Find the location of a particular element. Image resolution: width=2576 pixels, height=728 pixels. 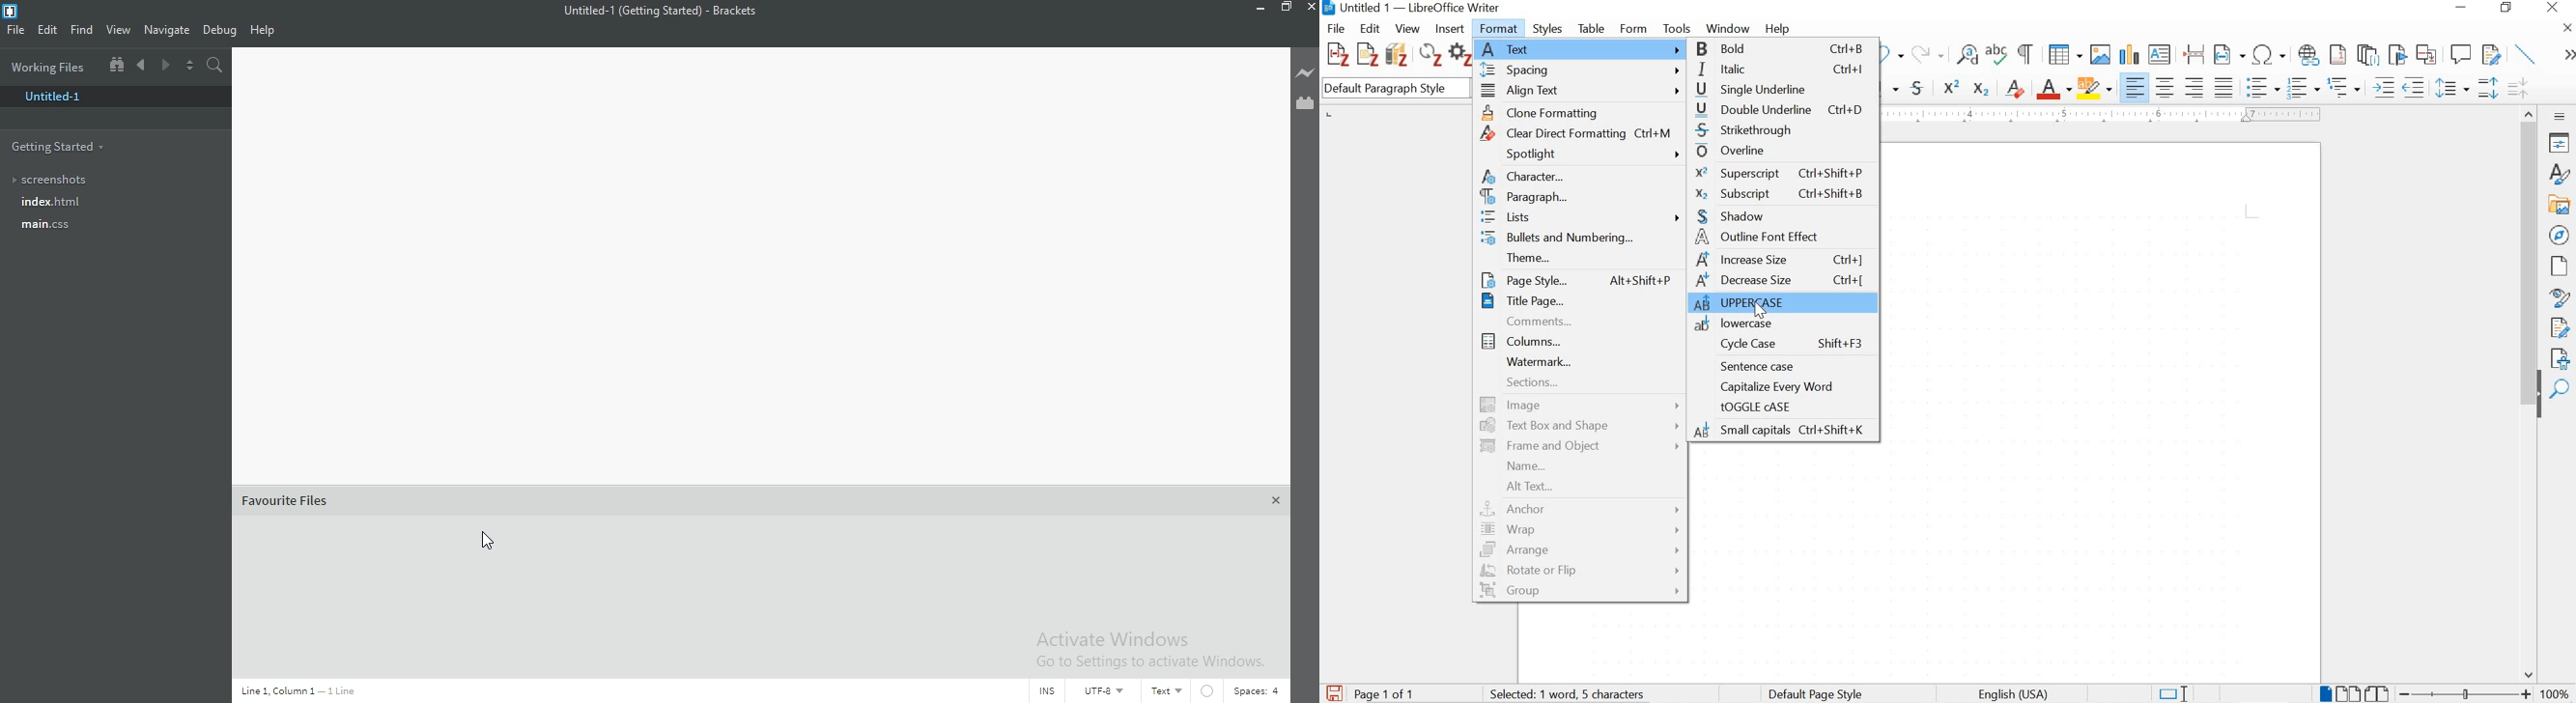

set paragraph style is located at coordinates (1397, 90).